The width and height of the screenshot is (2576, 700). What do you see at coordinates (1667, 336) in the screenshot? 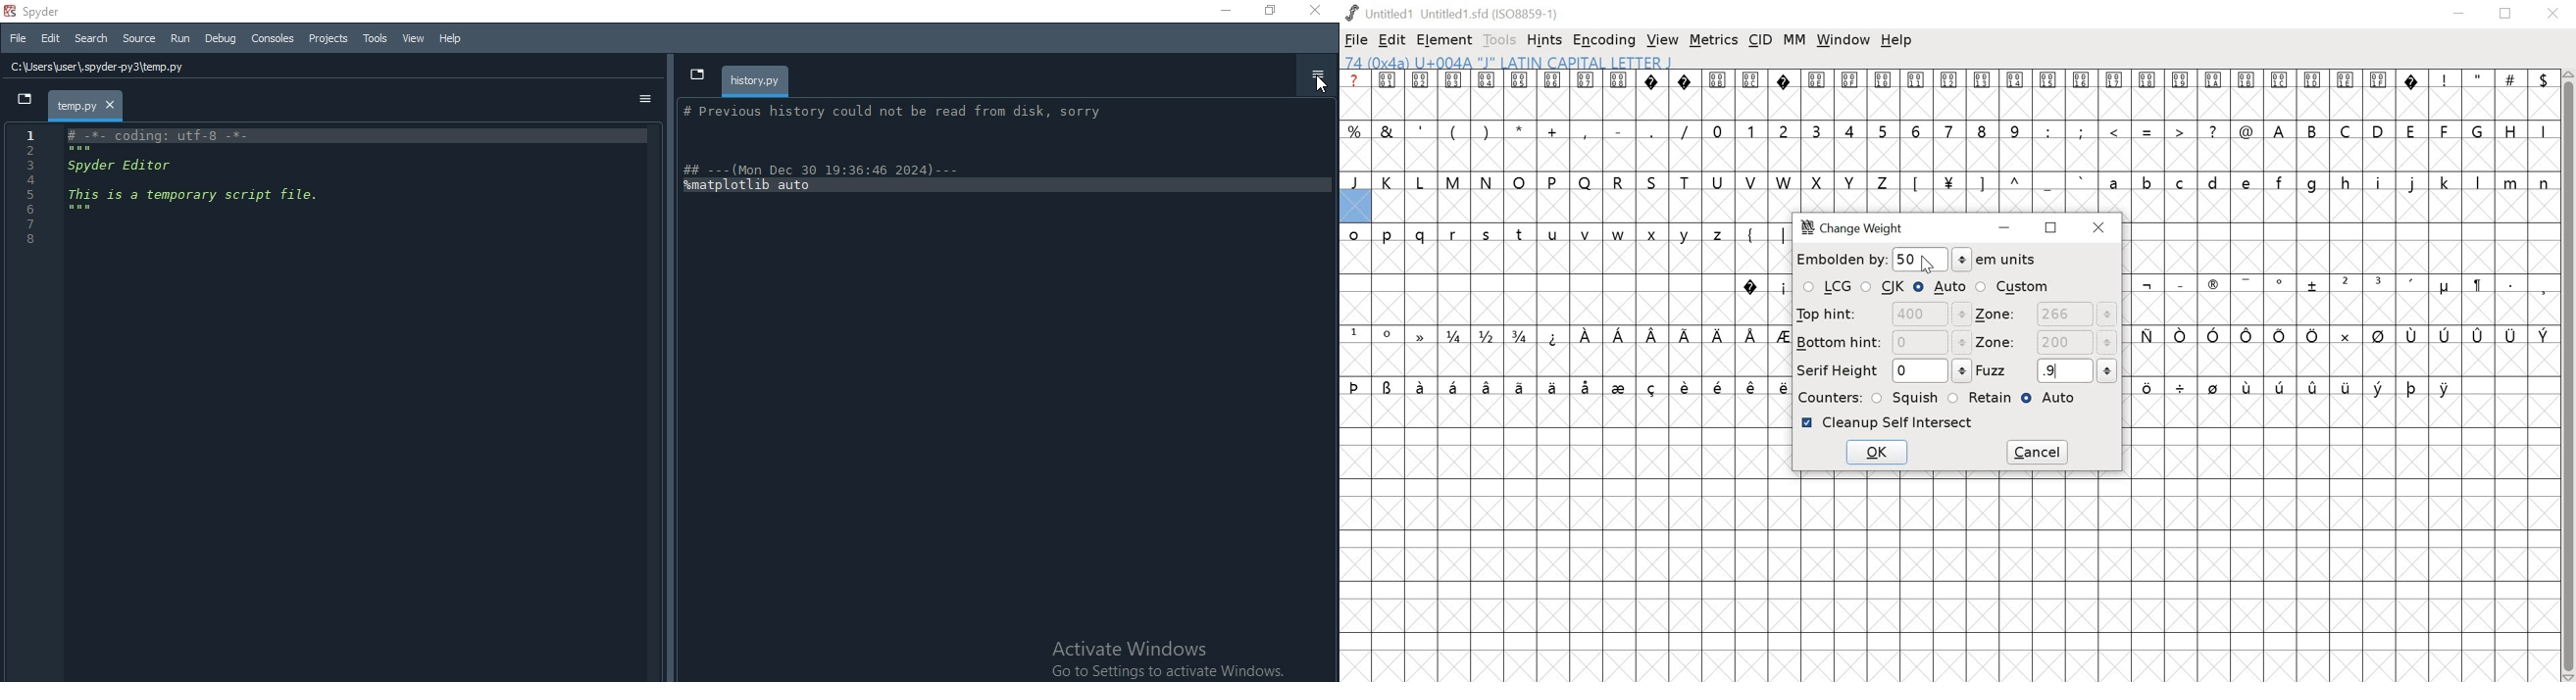
I see `symbols` at bounding box center [1667, 336].